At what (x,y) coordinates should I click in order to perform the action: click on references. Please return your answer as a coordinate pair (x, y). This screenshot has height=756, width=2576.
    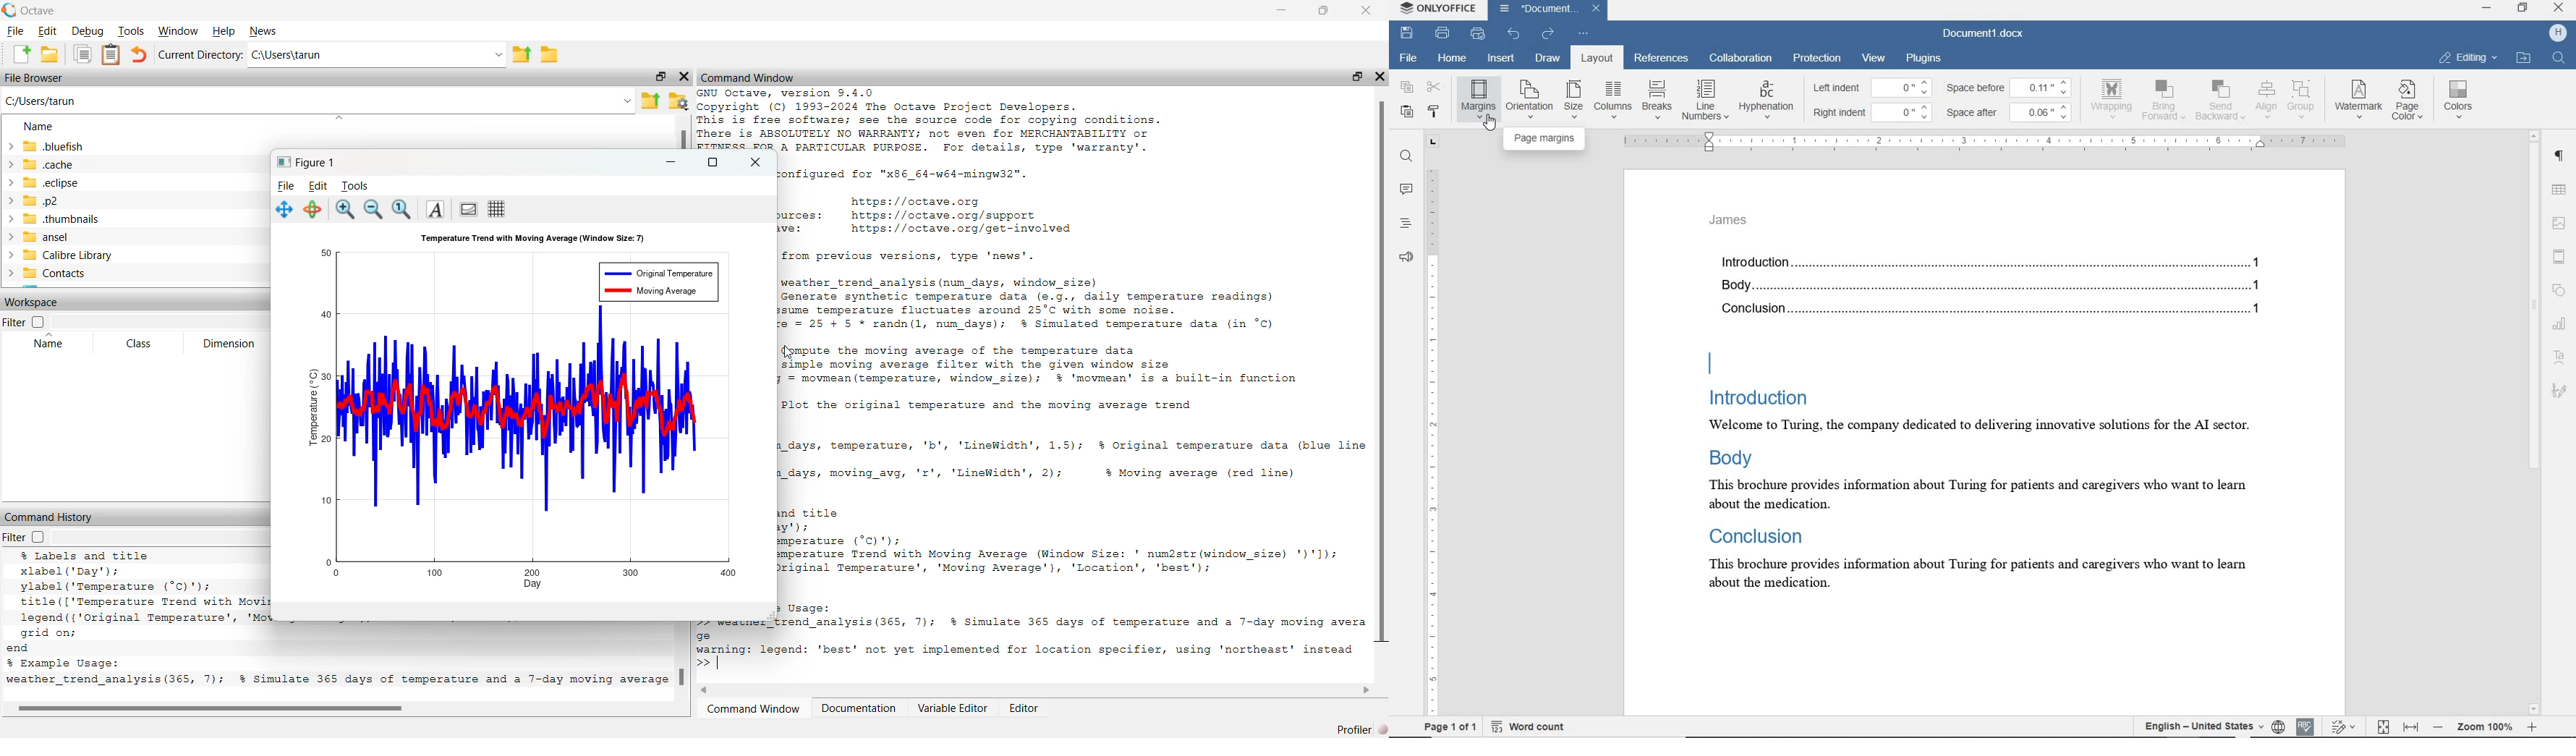
    Looking at the image, I should click on (1662, 59).